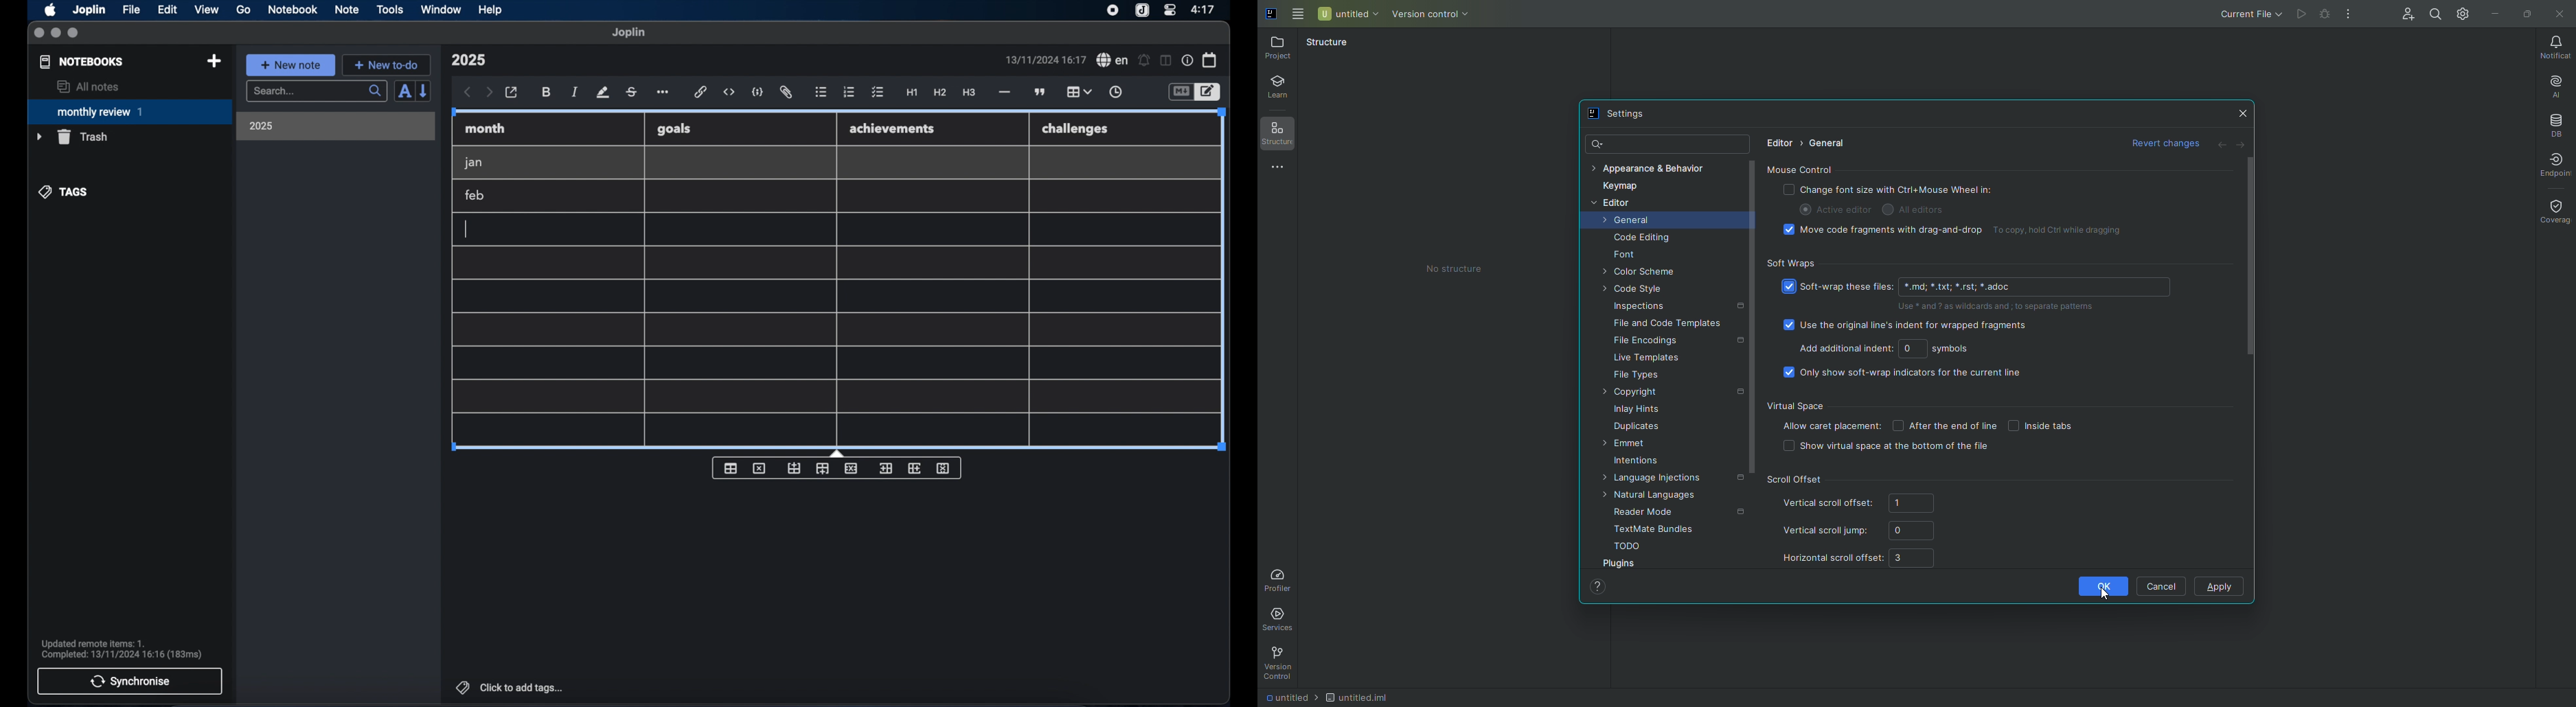  What do you see at coordinates (1929, 210) in the screenshot?
I see `AI Editors` at bounding box center [1929, 210].